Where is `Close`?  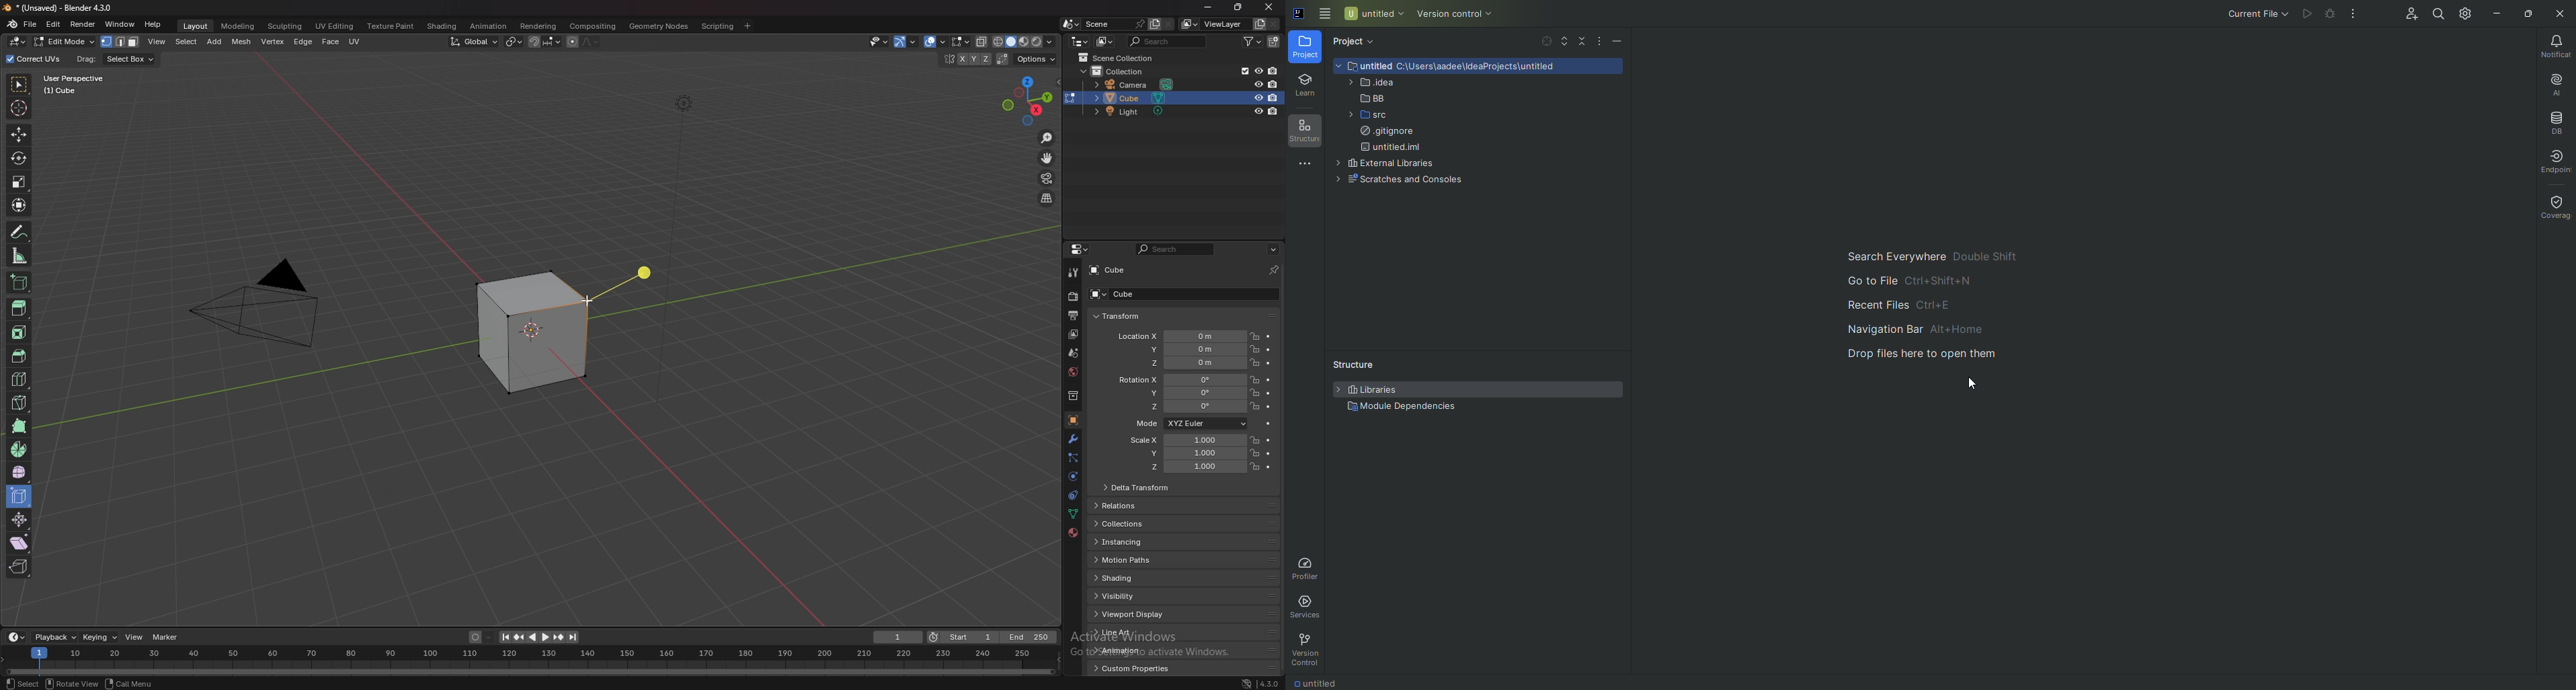 Close is located at coordinates (2559, 14).